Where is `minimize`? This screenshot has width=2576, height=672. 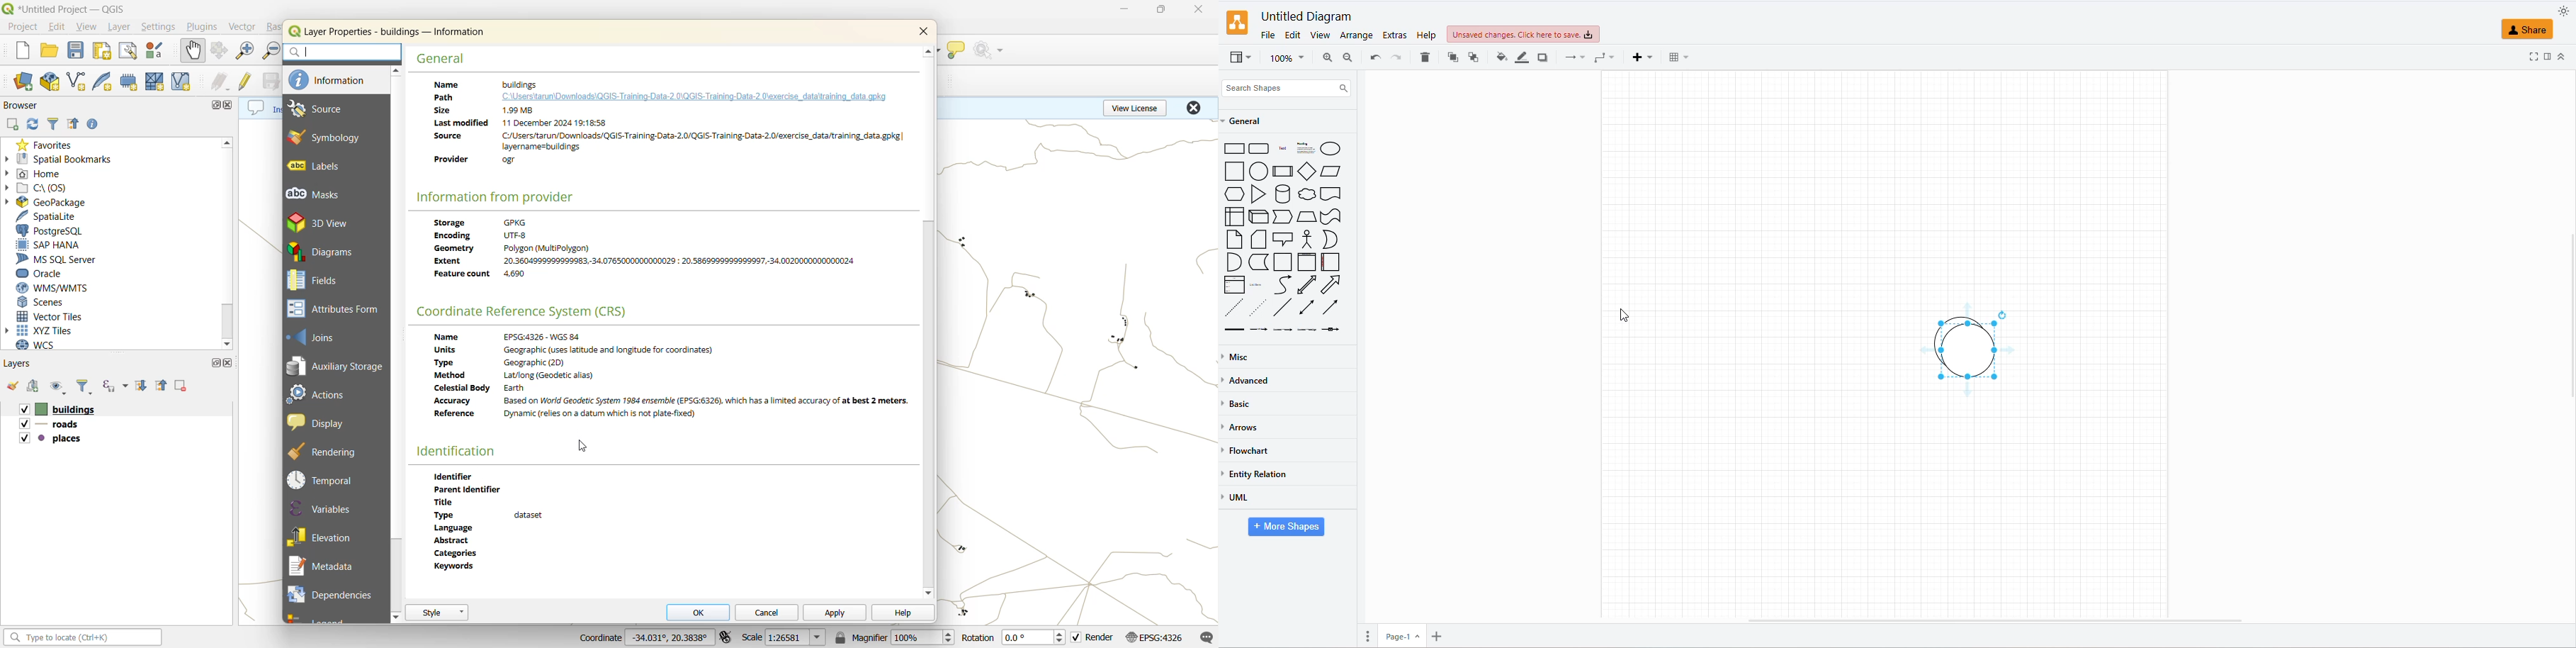 minimize is located at coordinates (212, 105).